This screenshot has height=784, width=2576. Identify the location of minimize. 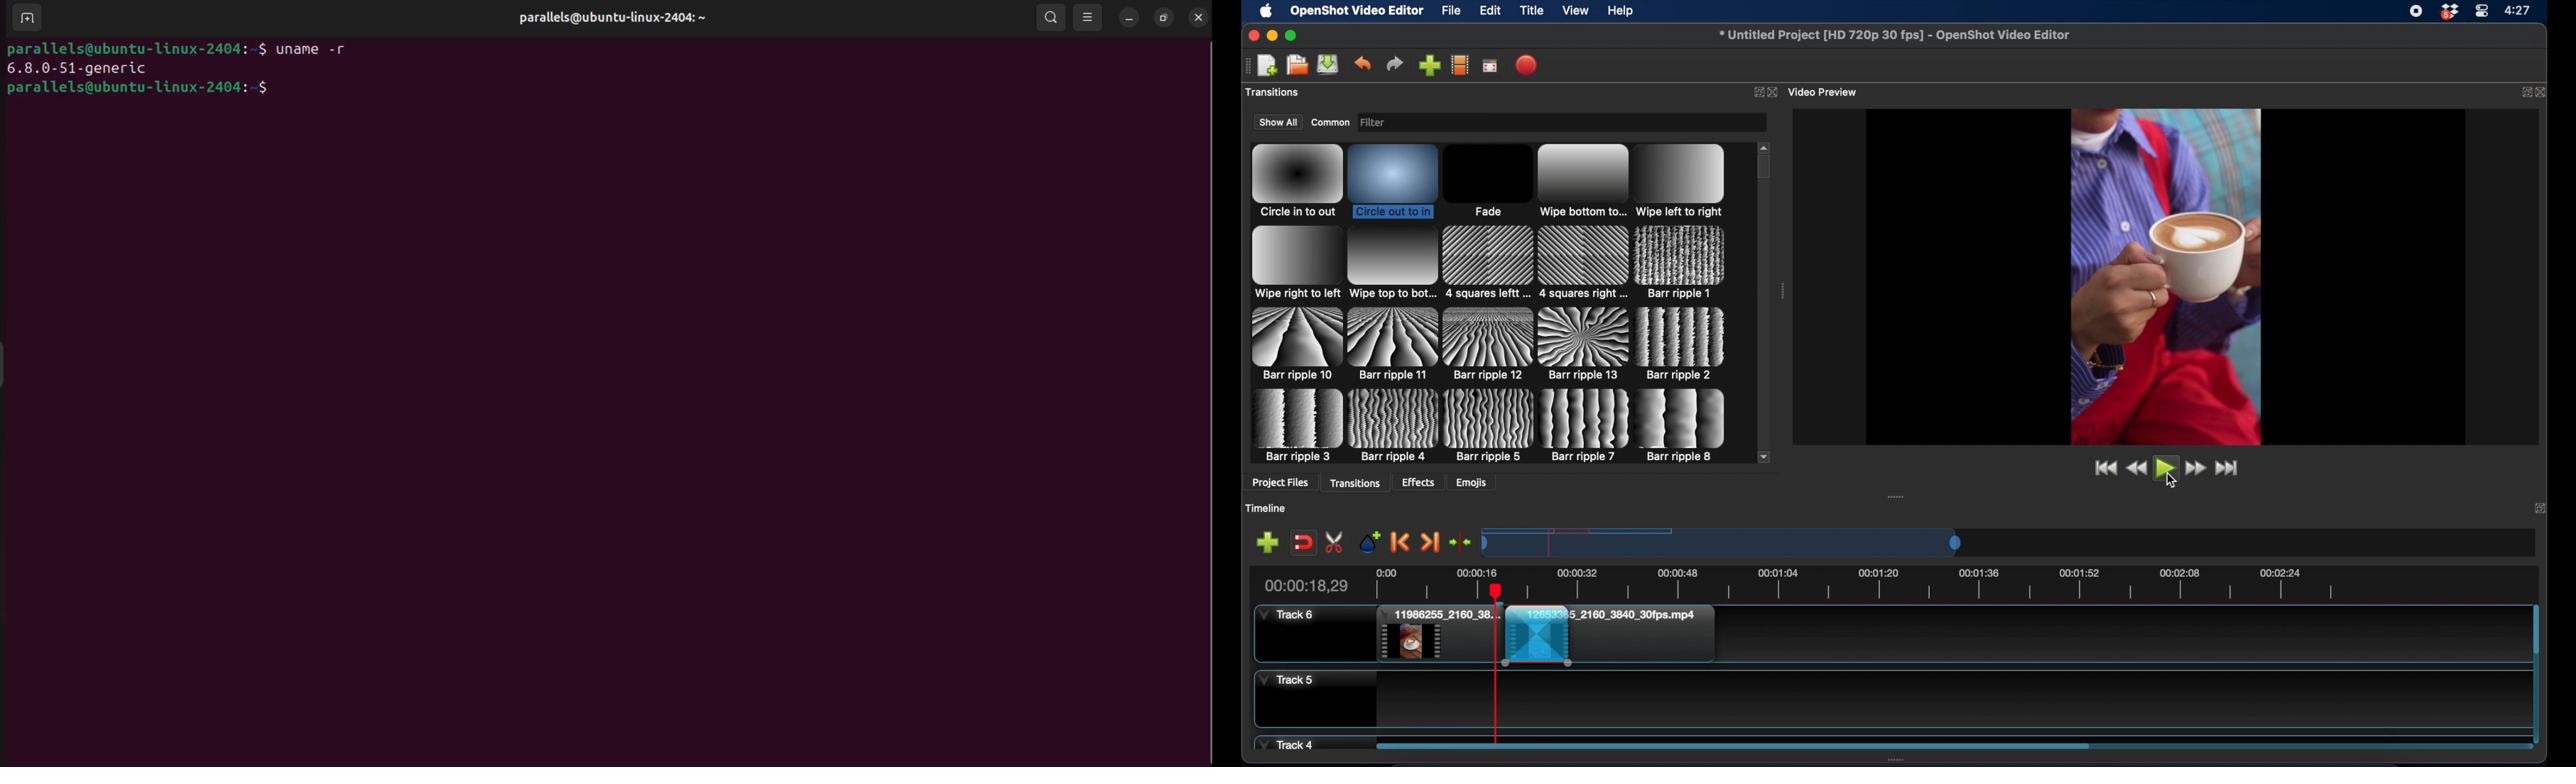
(1128, 17).